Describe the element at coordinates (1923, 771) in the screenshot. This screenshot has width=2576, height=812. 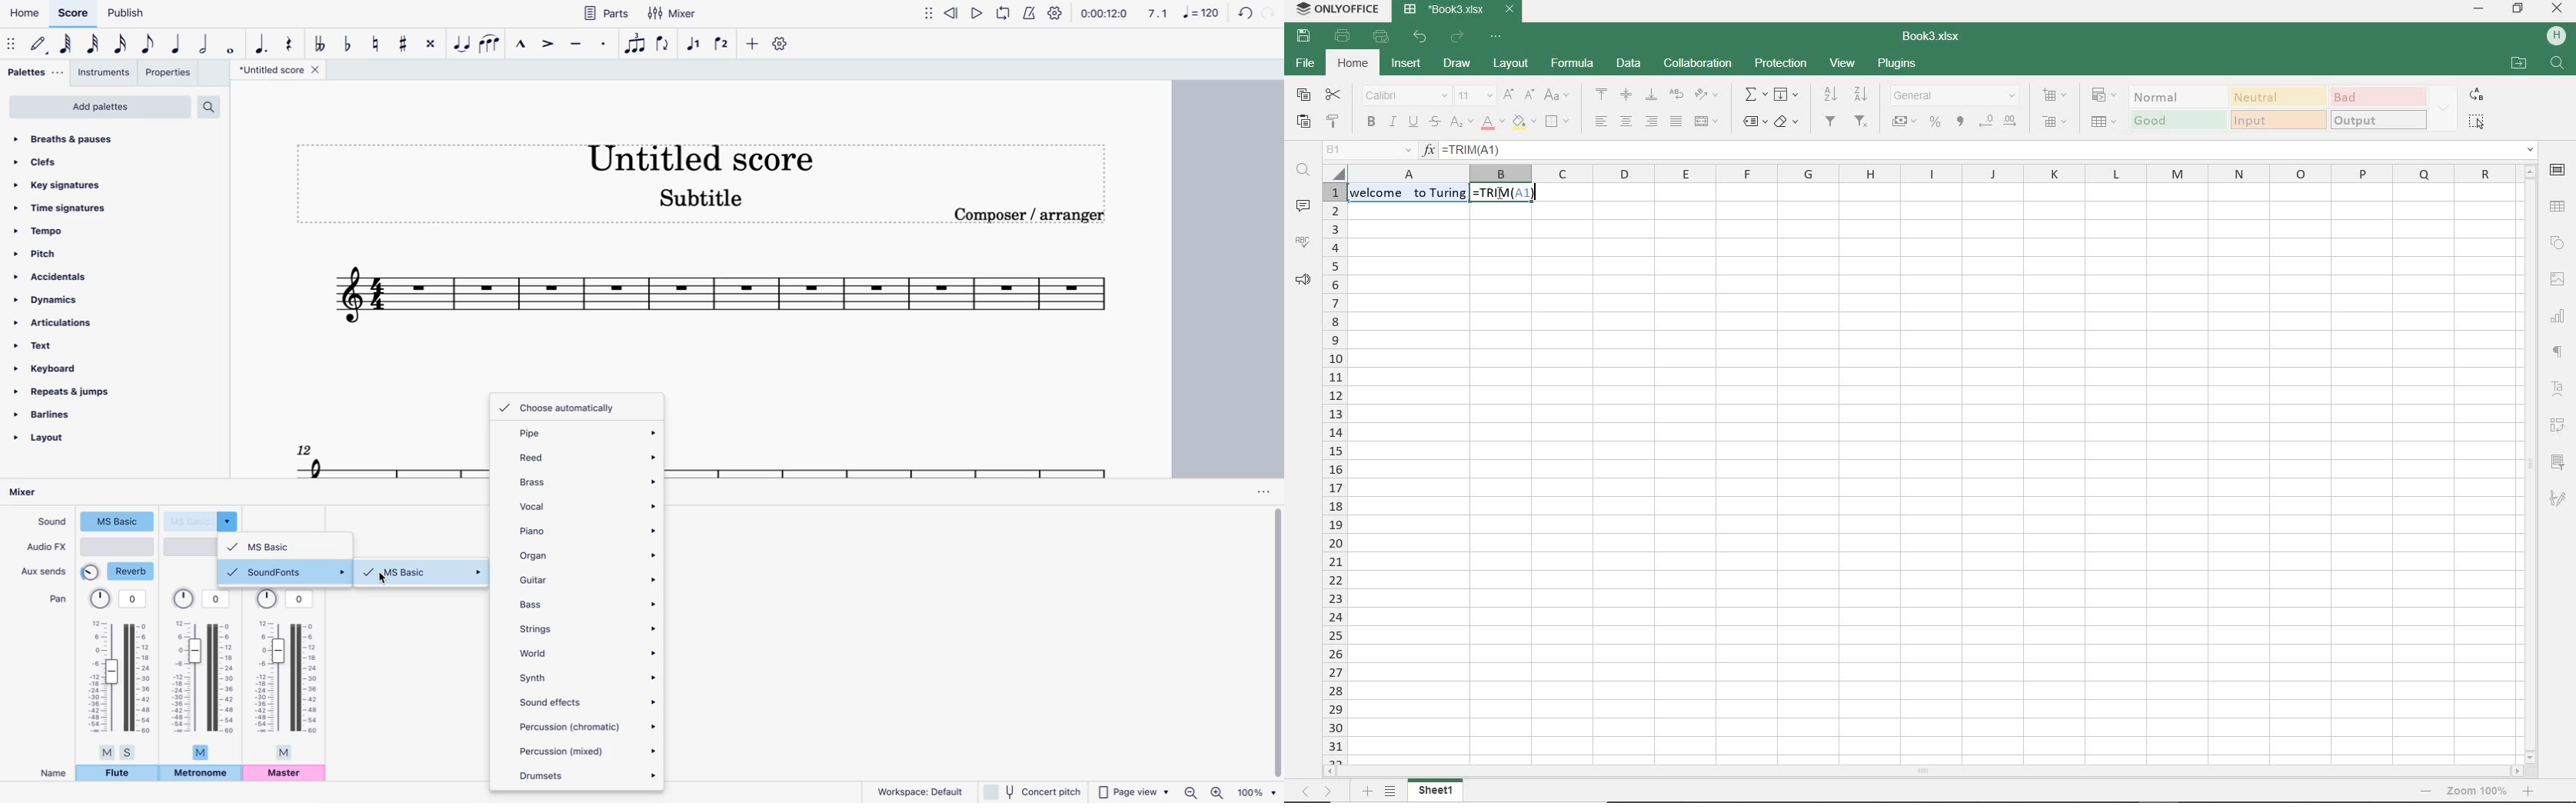
I see `scrollbar` at that location.